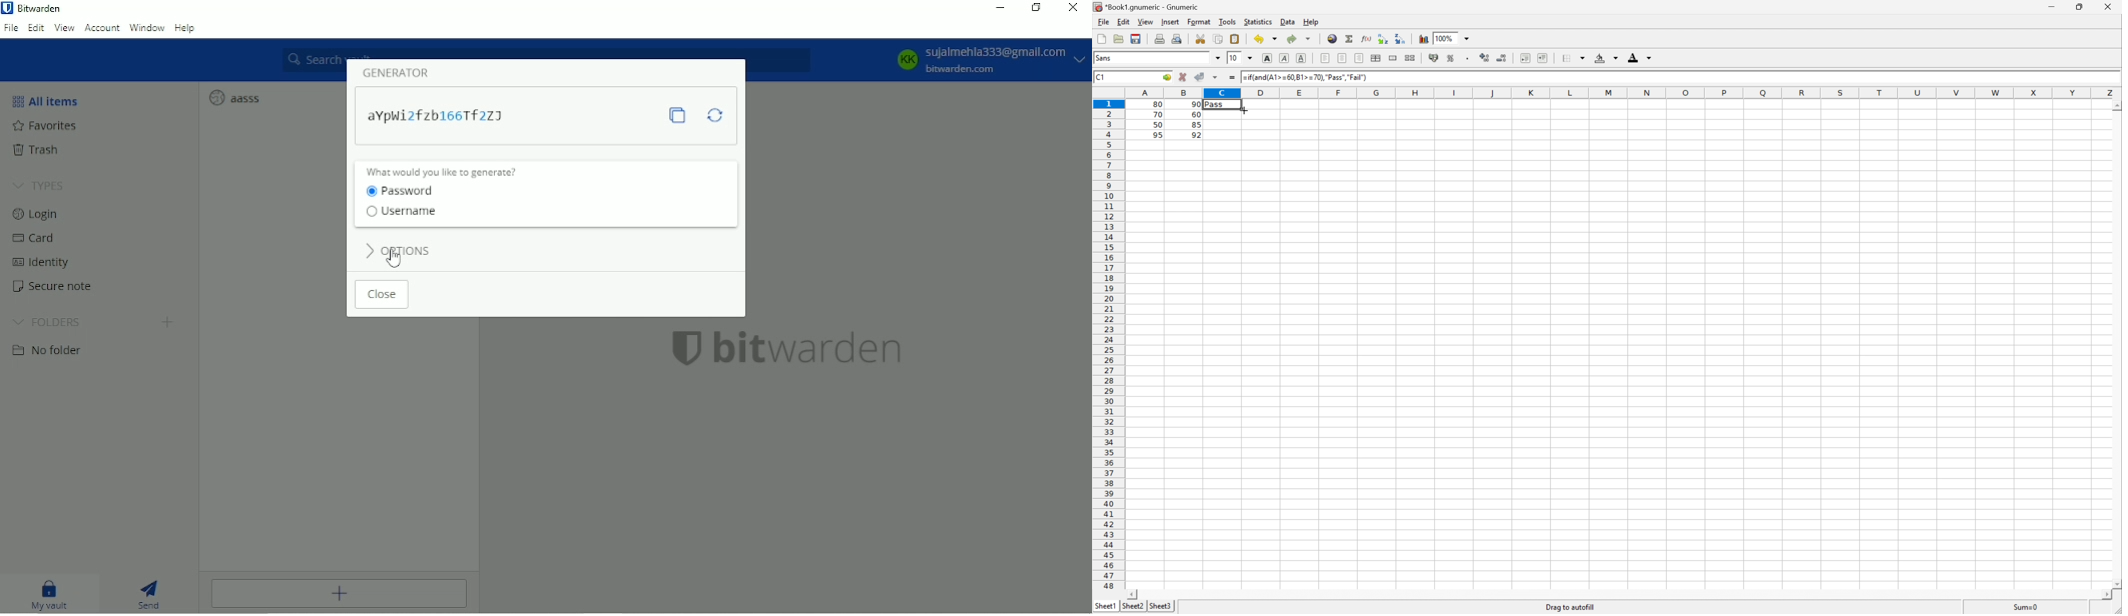  I want to click on Login, so click(36, 215).